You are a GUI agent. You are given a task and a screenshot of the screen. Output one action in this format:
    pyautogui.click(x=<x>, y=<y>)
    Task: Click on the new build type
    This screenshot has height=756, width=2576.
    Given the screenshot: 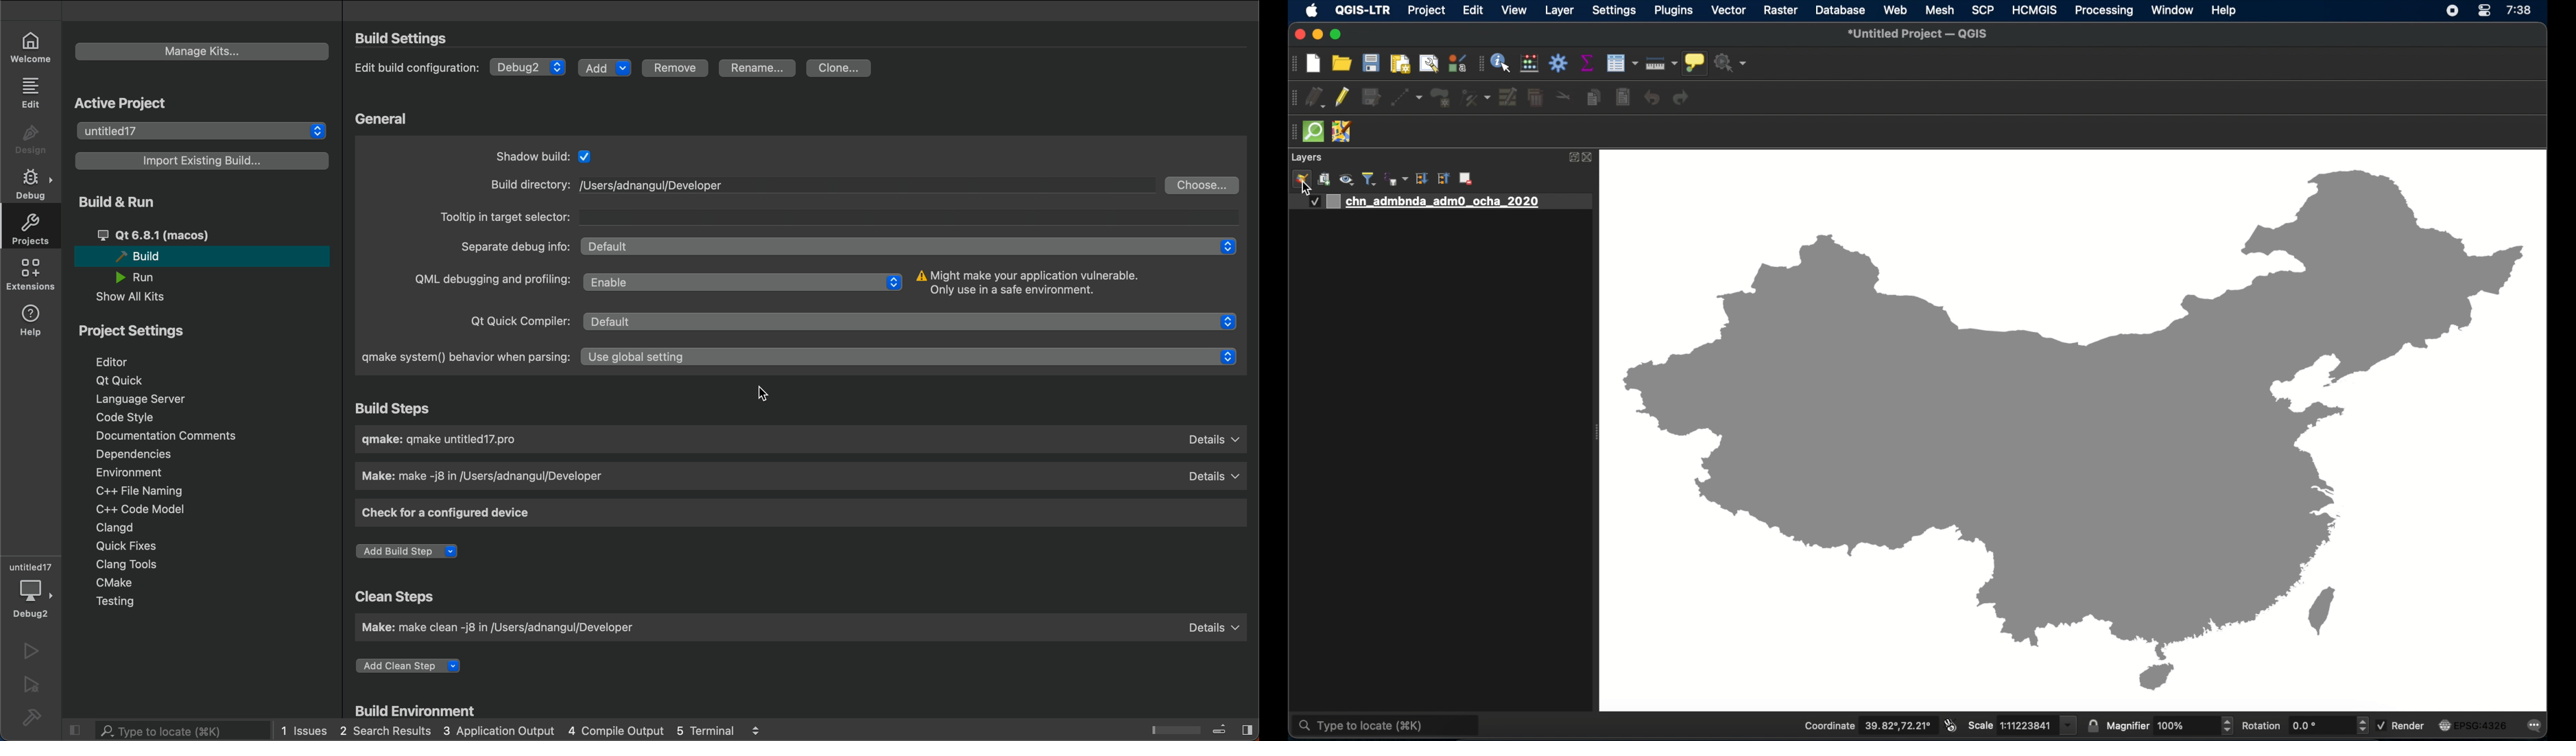 What is the action you would take?
    pyautogui.click(x=31, y=593)
    